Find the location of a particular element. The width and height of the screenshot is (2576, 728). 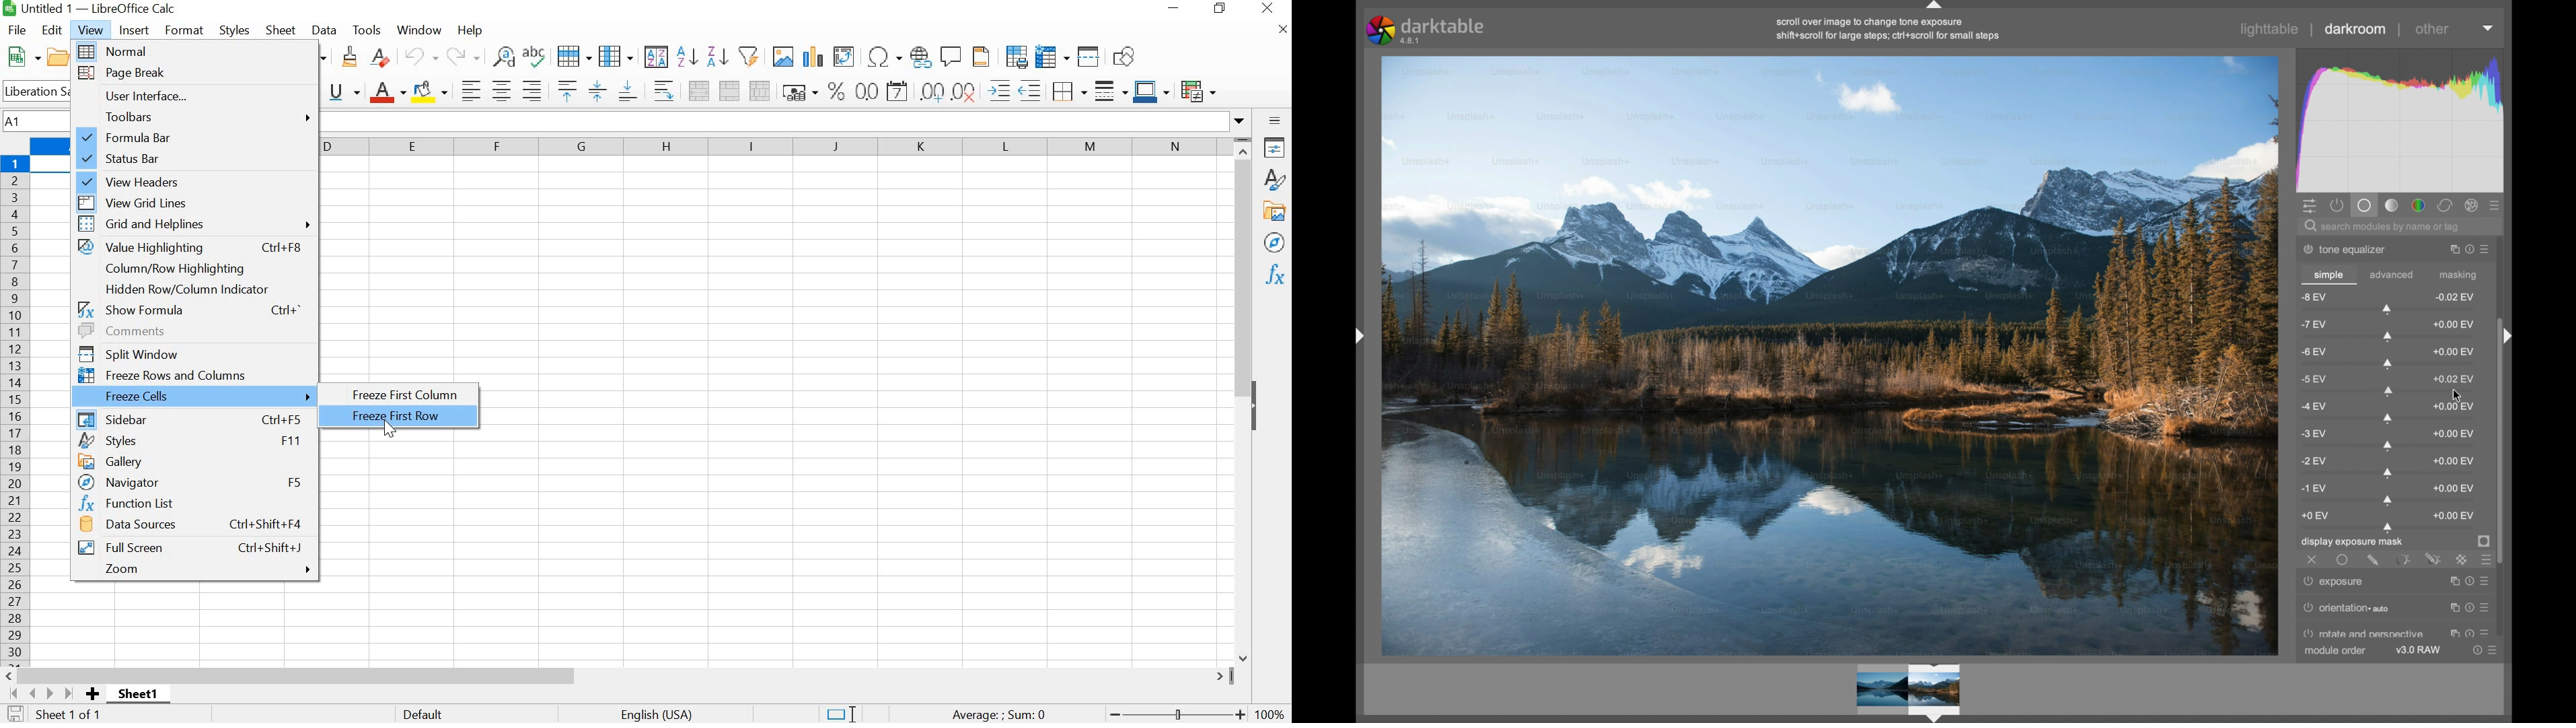

0.00 ev is located at coordinates (2453, 434).